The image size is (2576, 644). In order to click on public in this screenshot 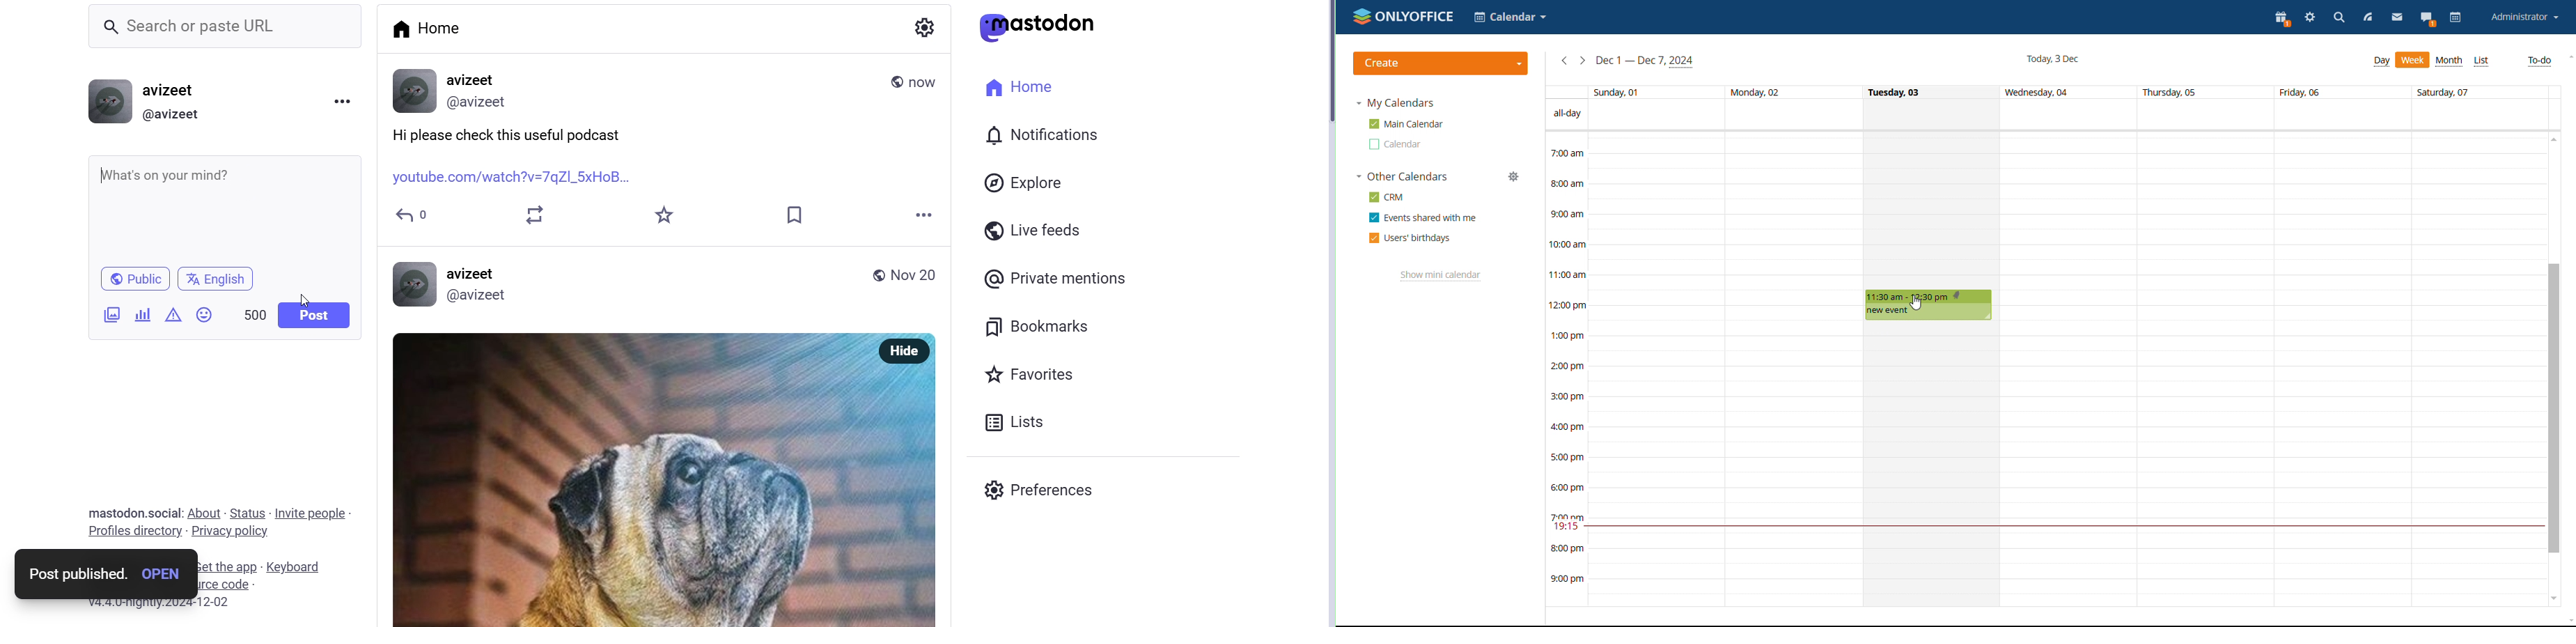, I will do `click(878, 274)`.